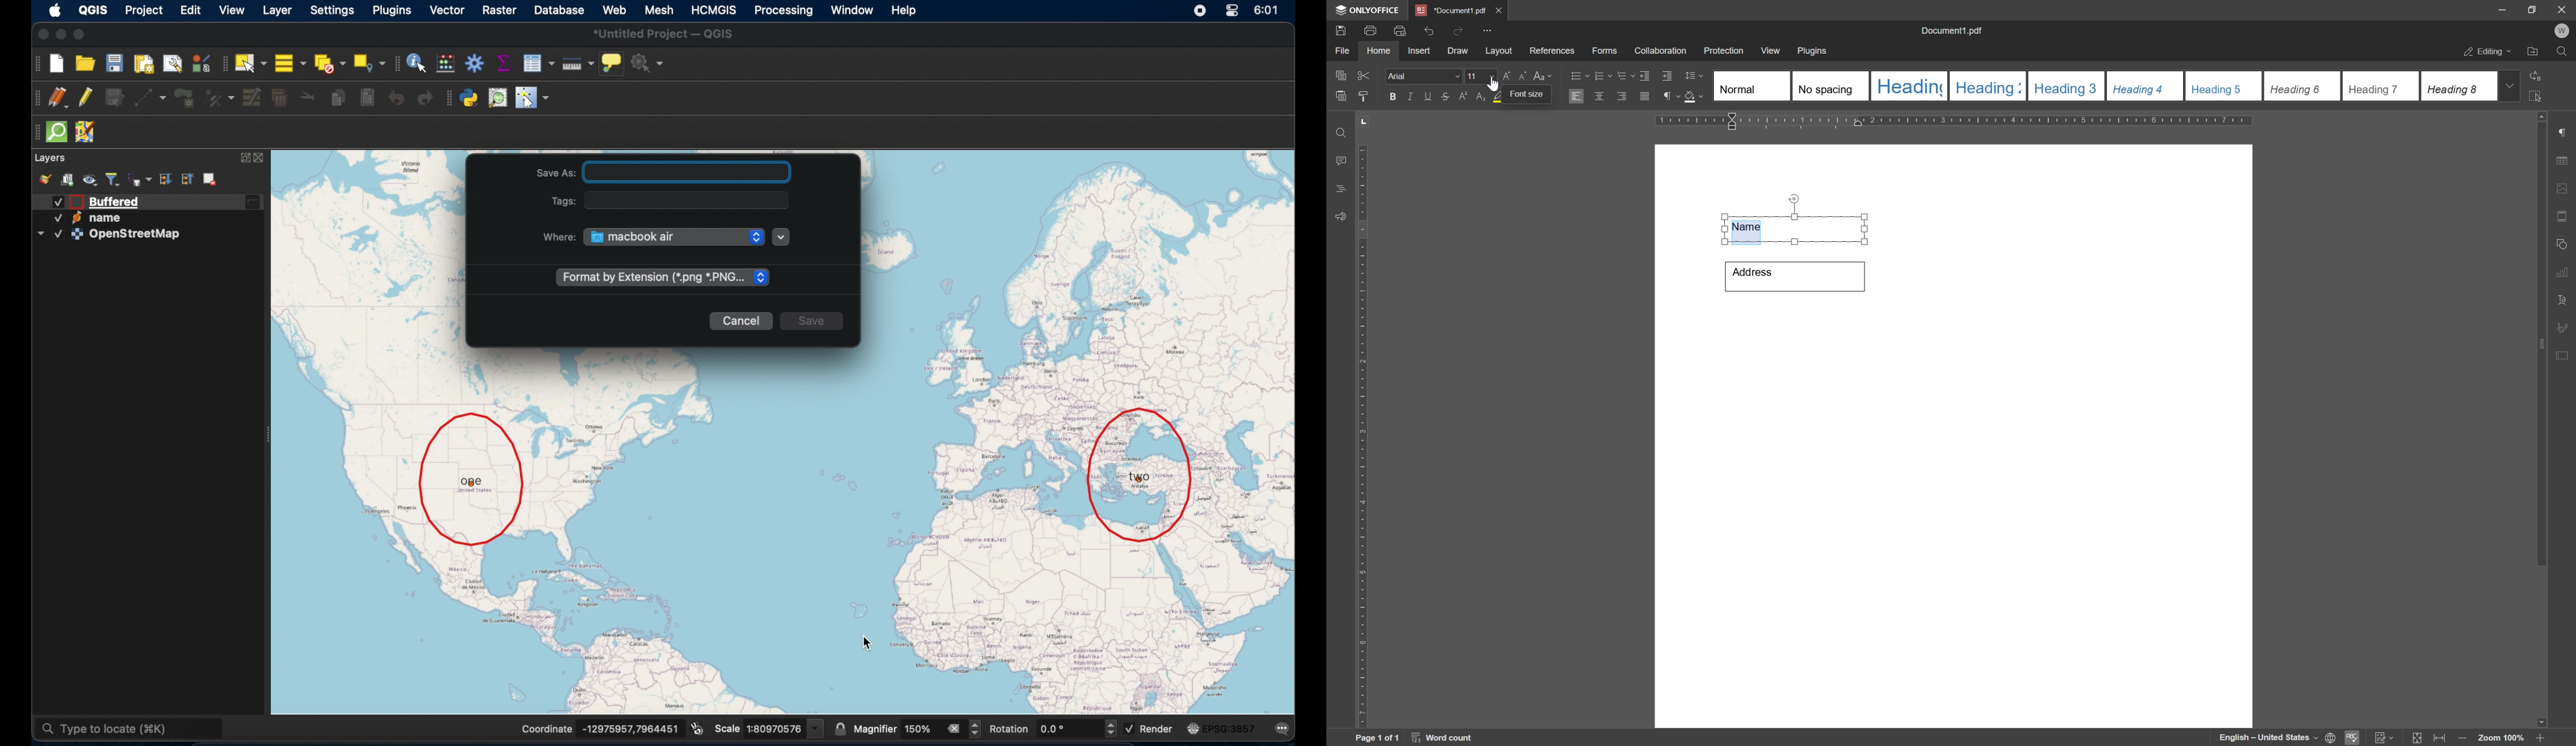 This screenshot has height=756, width=2576. What do you see at coordinates (251, 97) in the screenshot?
I see `modify attributes` at bounding box center [251, 97].